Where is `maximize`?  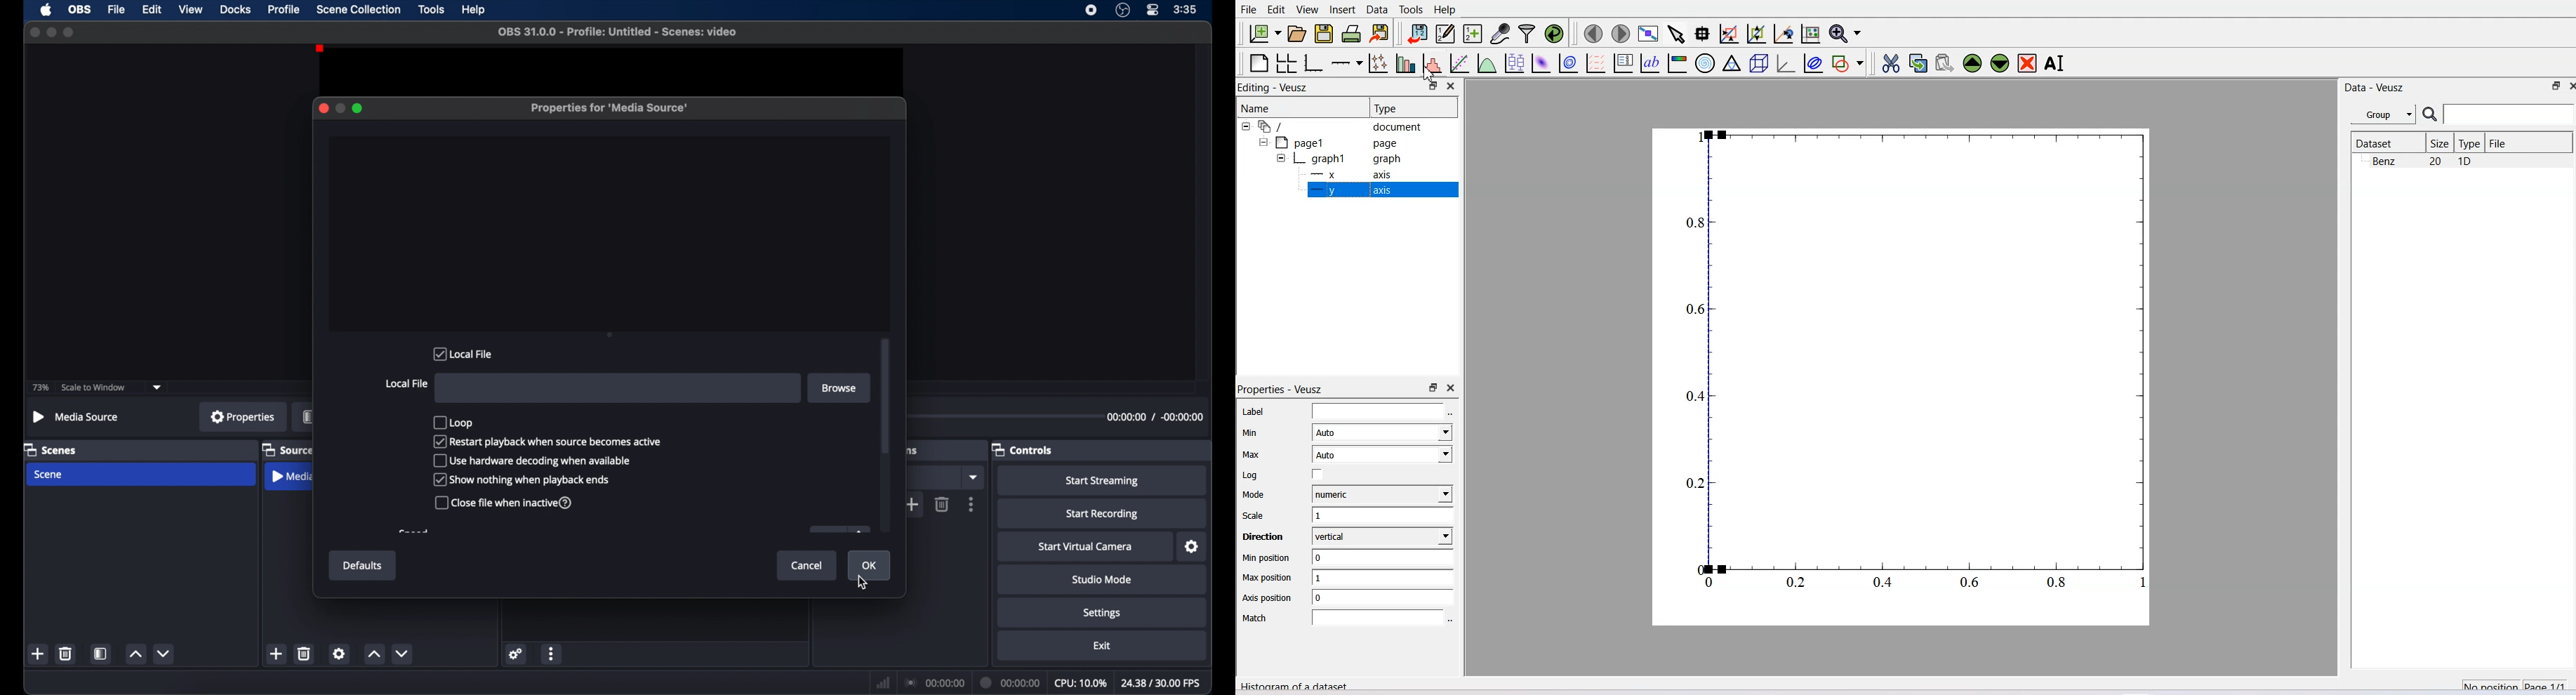
maximize is located at coordinates (69, 33).